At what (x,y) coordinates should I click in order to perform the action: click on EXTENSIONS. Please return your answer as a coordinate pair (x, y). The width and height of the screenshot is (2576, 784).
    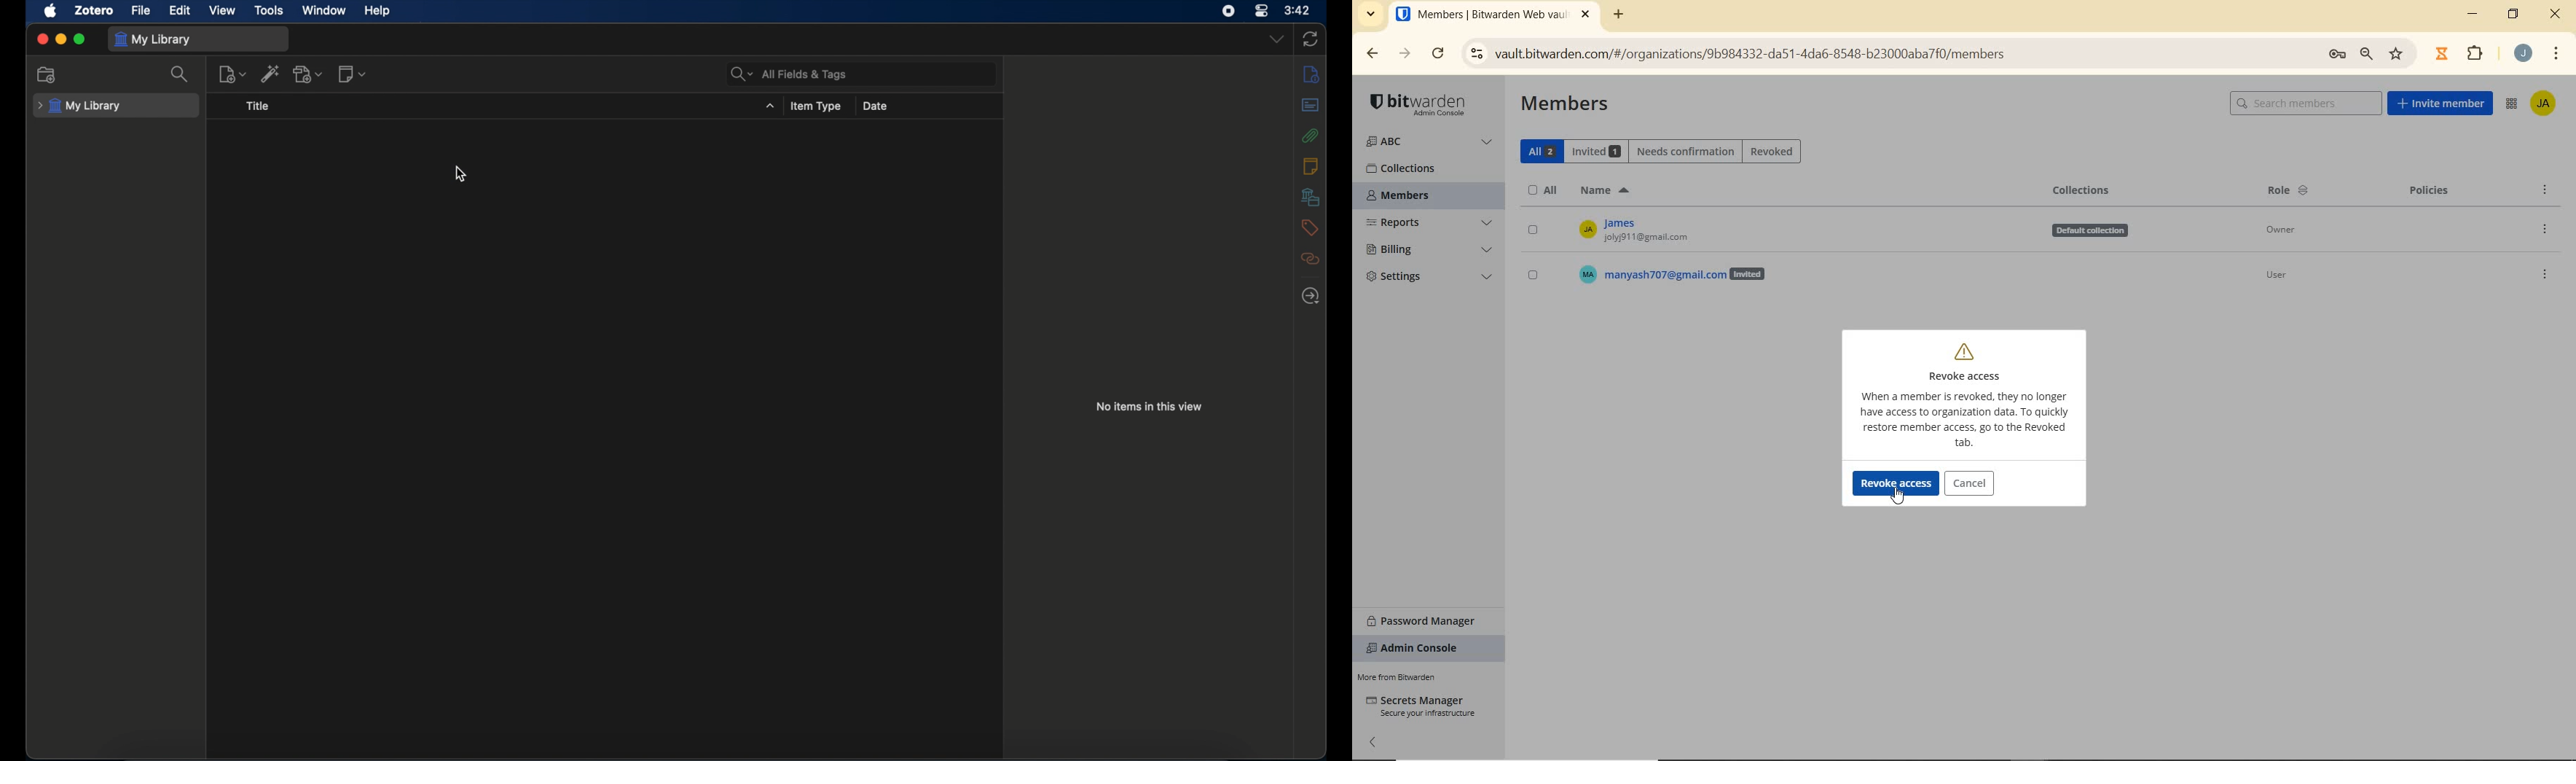
    Looking at the image, I should click on (2461, 52).